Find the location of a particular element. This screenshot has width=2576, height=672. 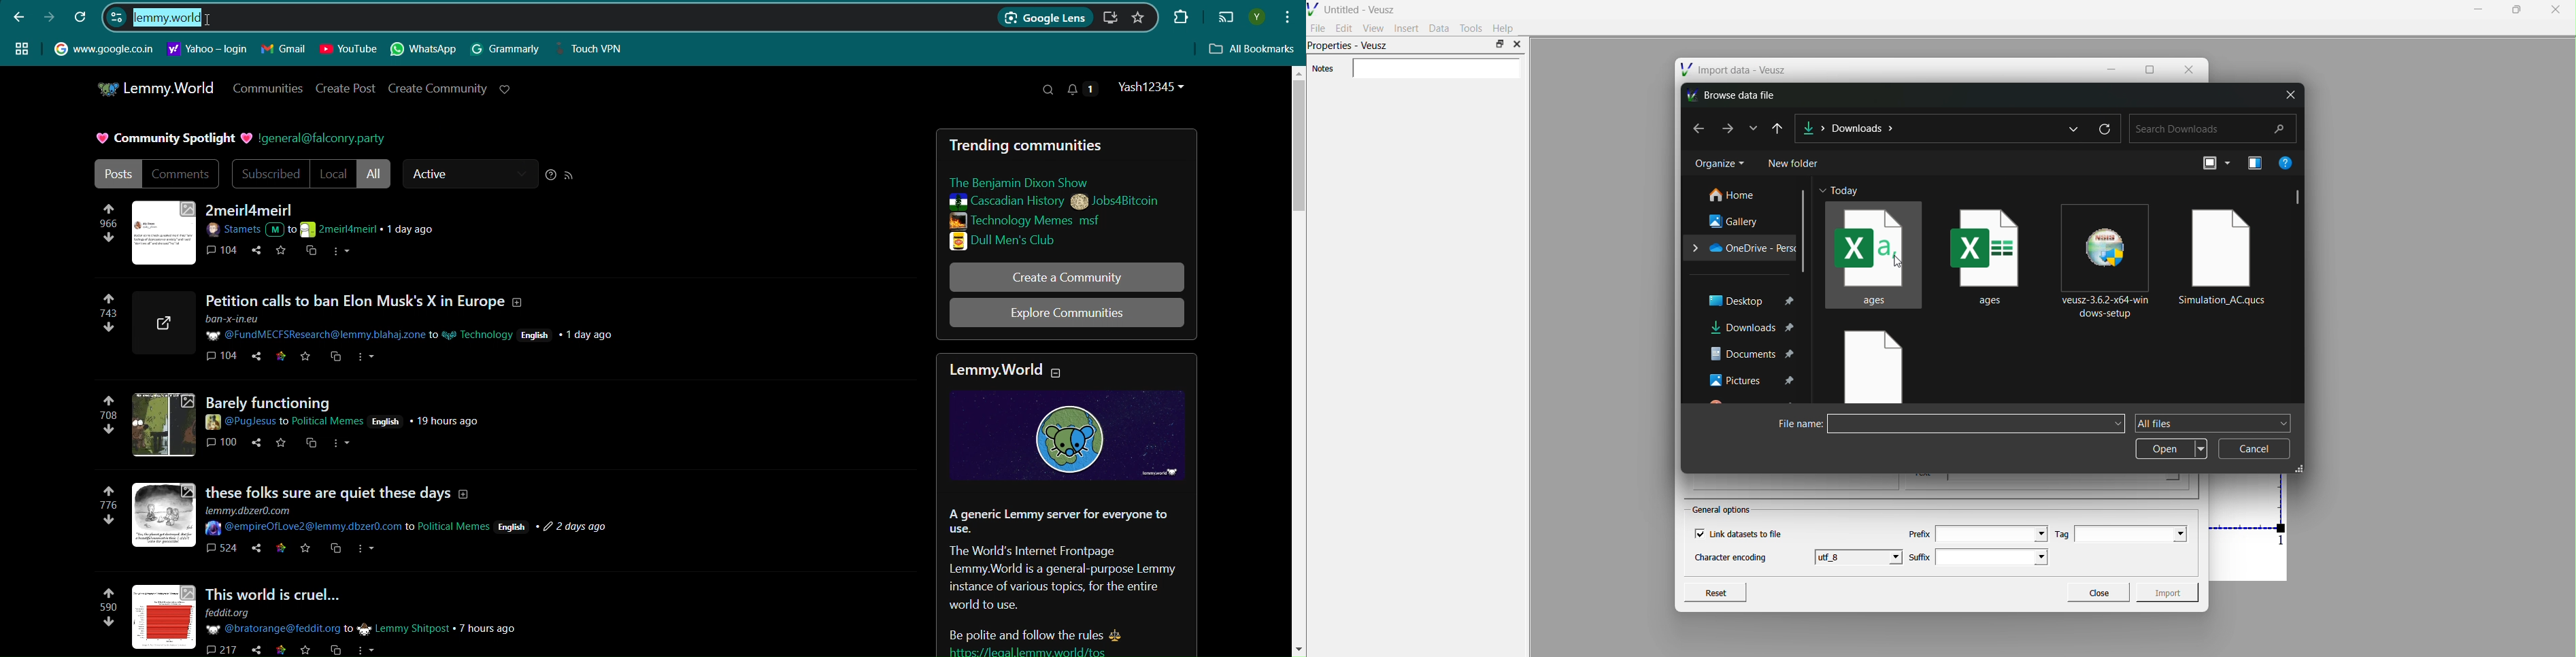

Notes is located at coordinates (1323, 69).